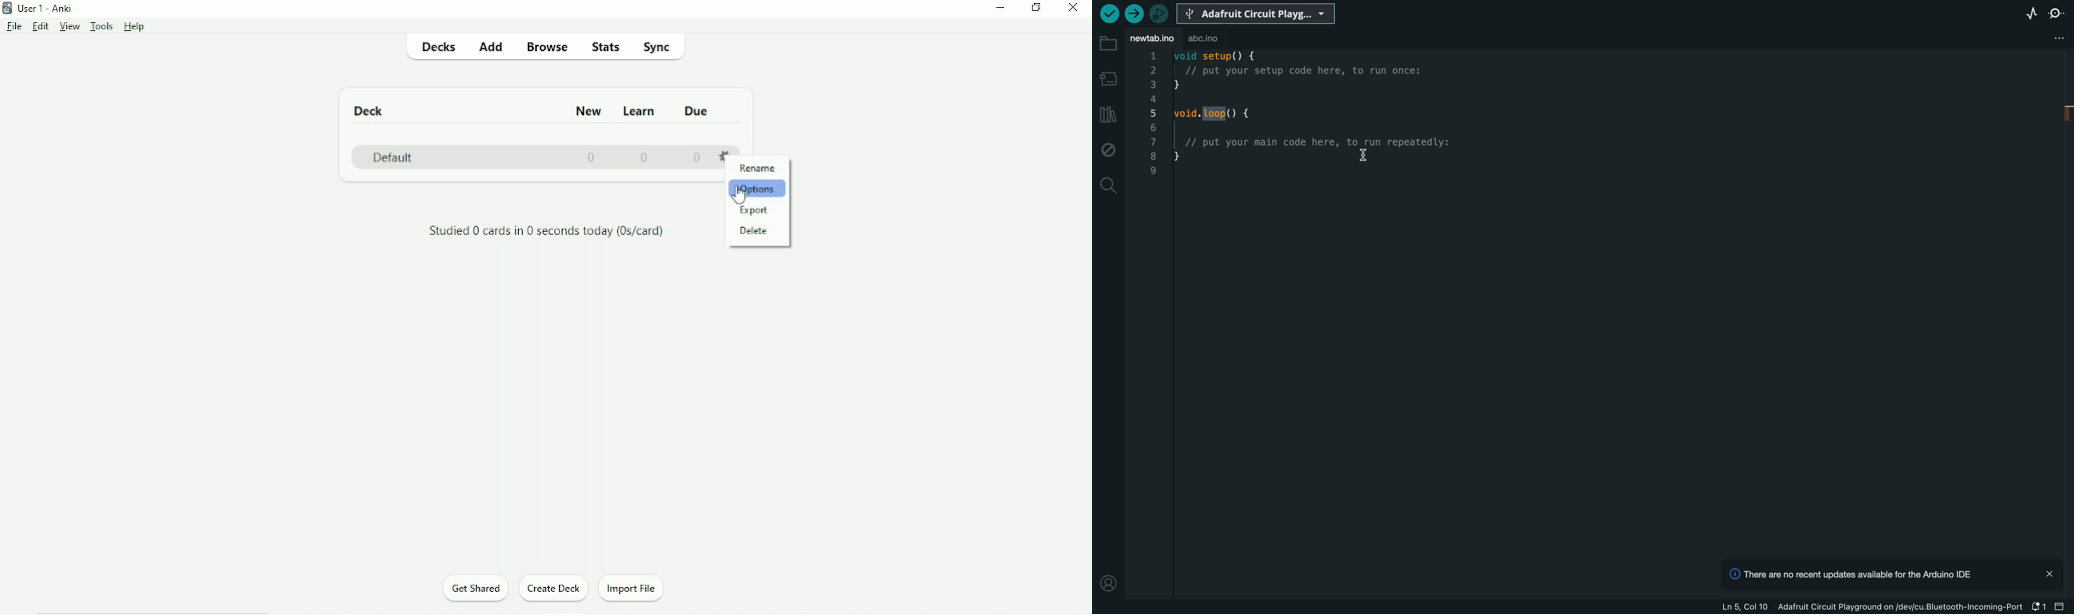 The image size is (2100, 616). I want to click on 0, so click(647, 156).